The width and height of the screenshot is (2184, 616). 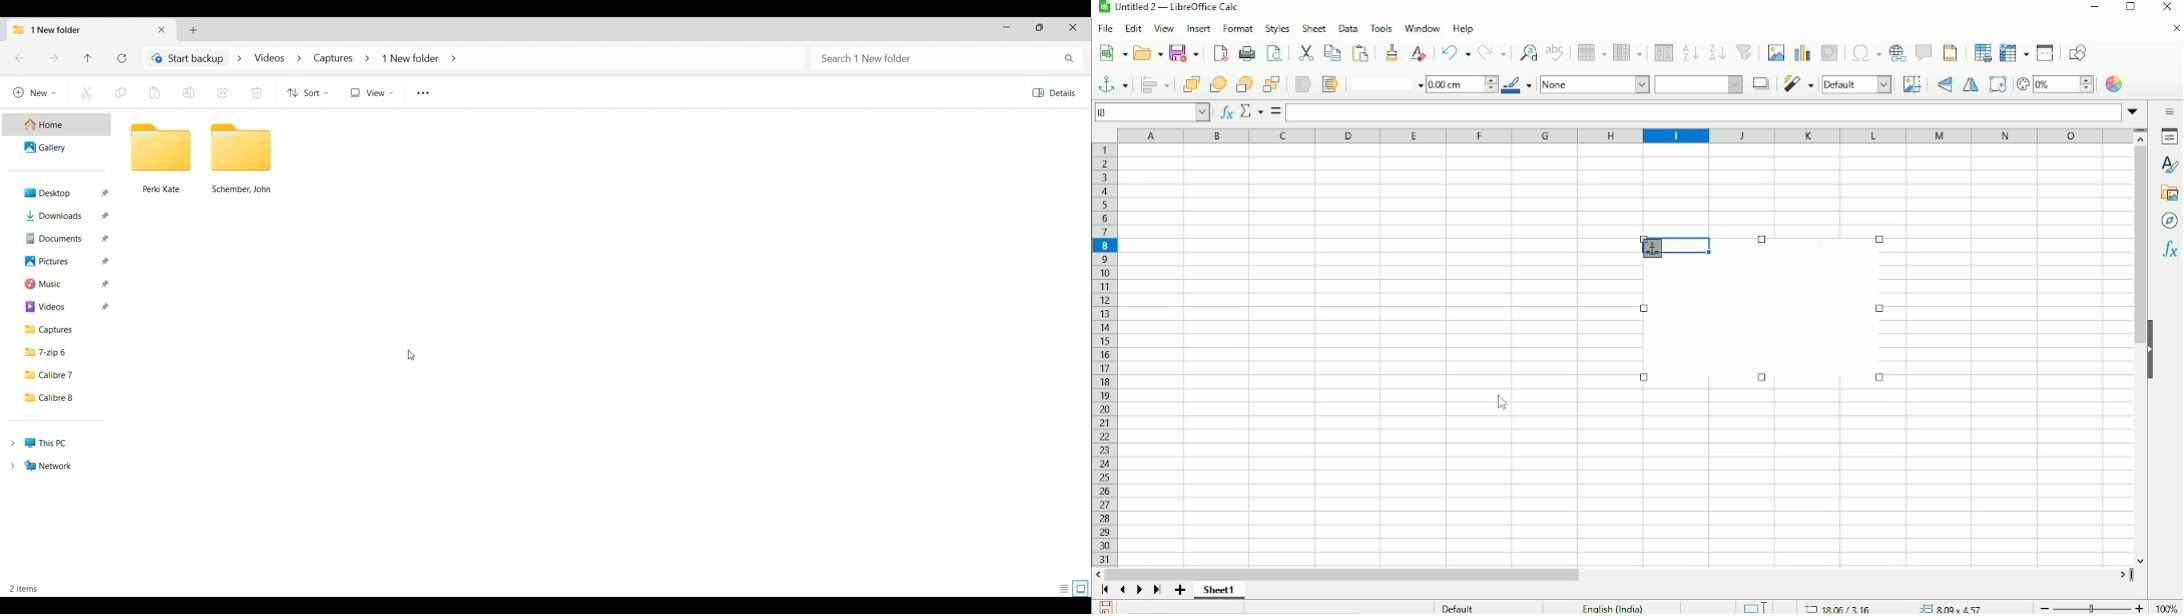 I want to click on This PC, so click(x=45, y=443).